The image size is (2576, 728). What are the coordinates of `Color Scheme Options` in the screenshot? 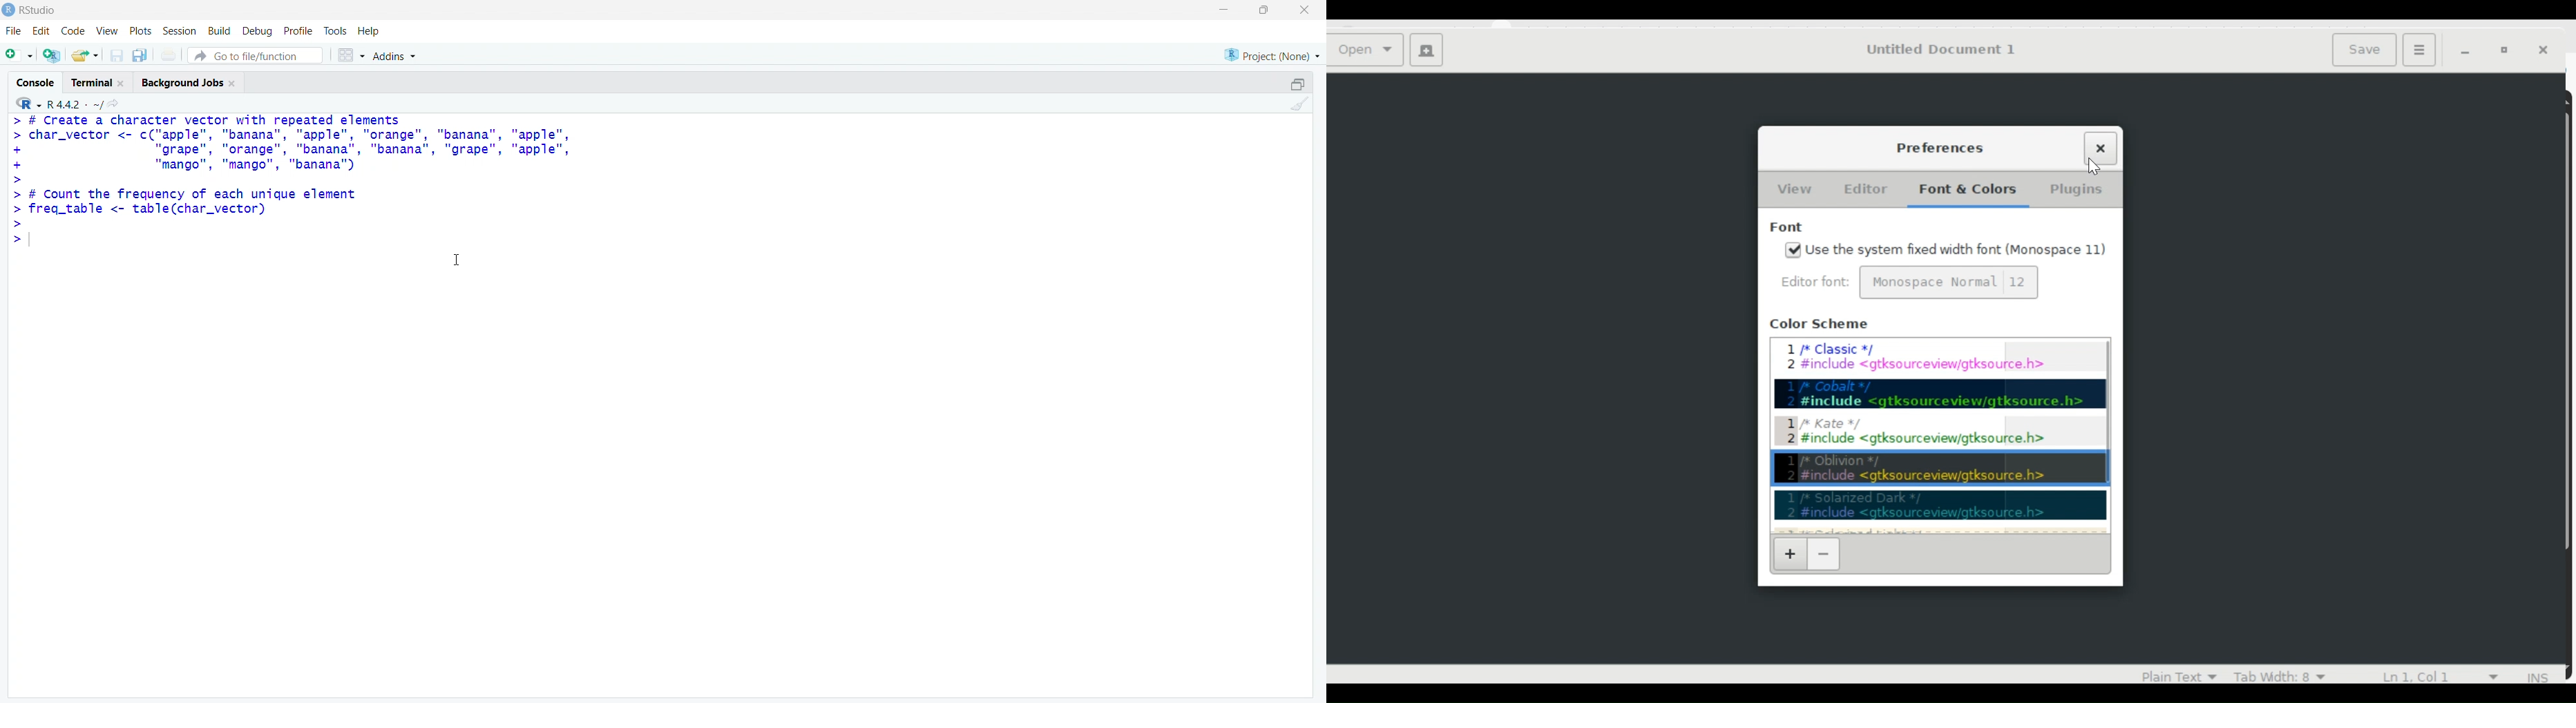 It's located at (1936, 435).